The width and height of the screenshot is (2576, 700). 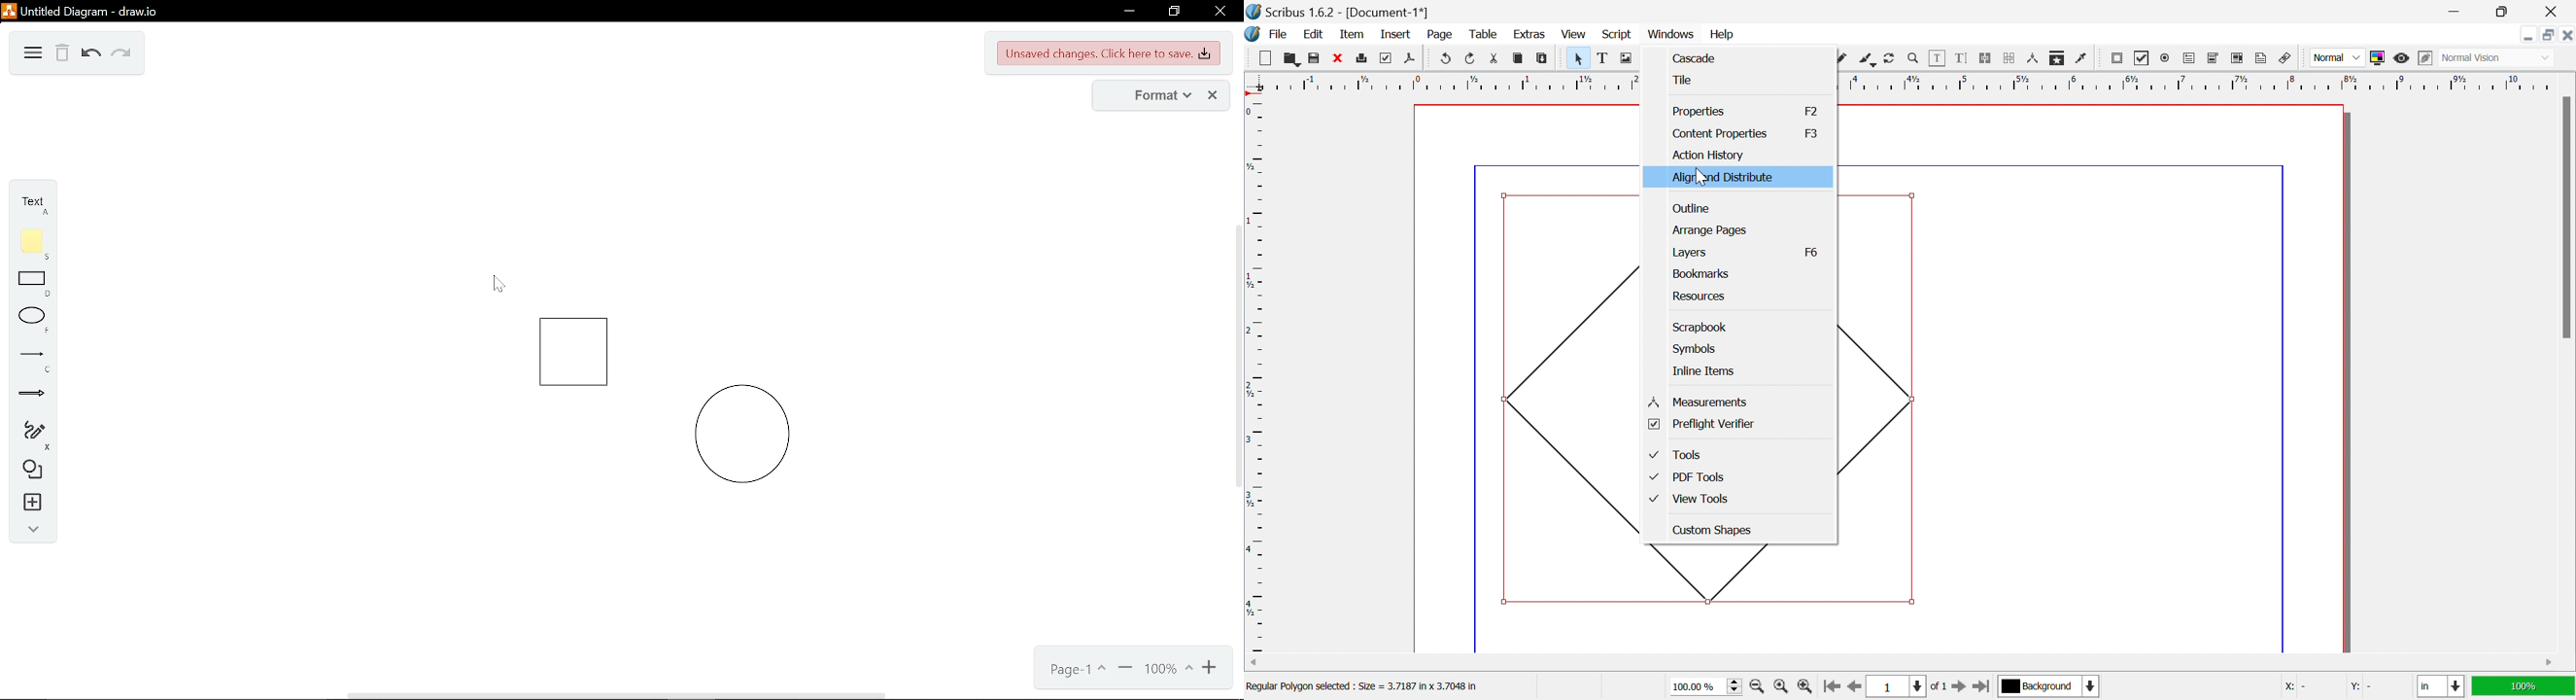 What do you see at coordinates (26, 397) in the screenshot?
I see `arrow` at bounding box center [26, 397].